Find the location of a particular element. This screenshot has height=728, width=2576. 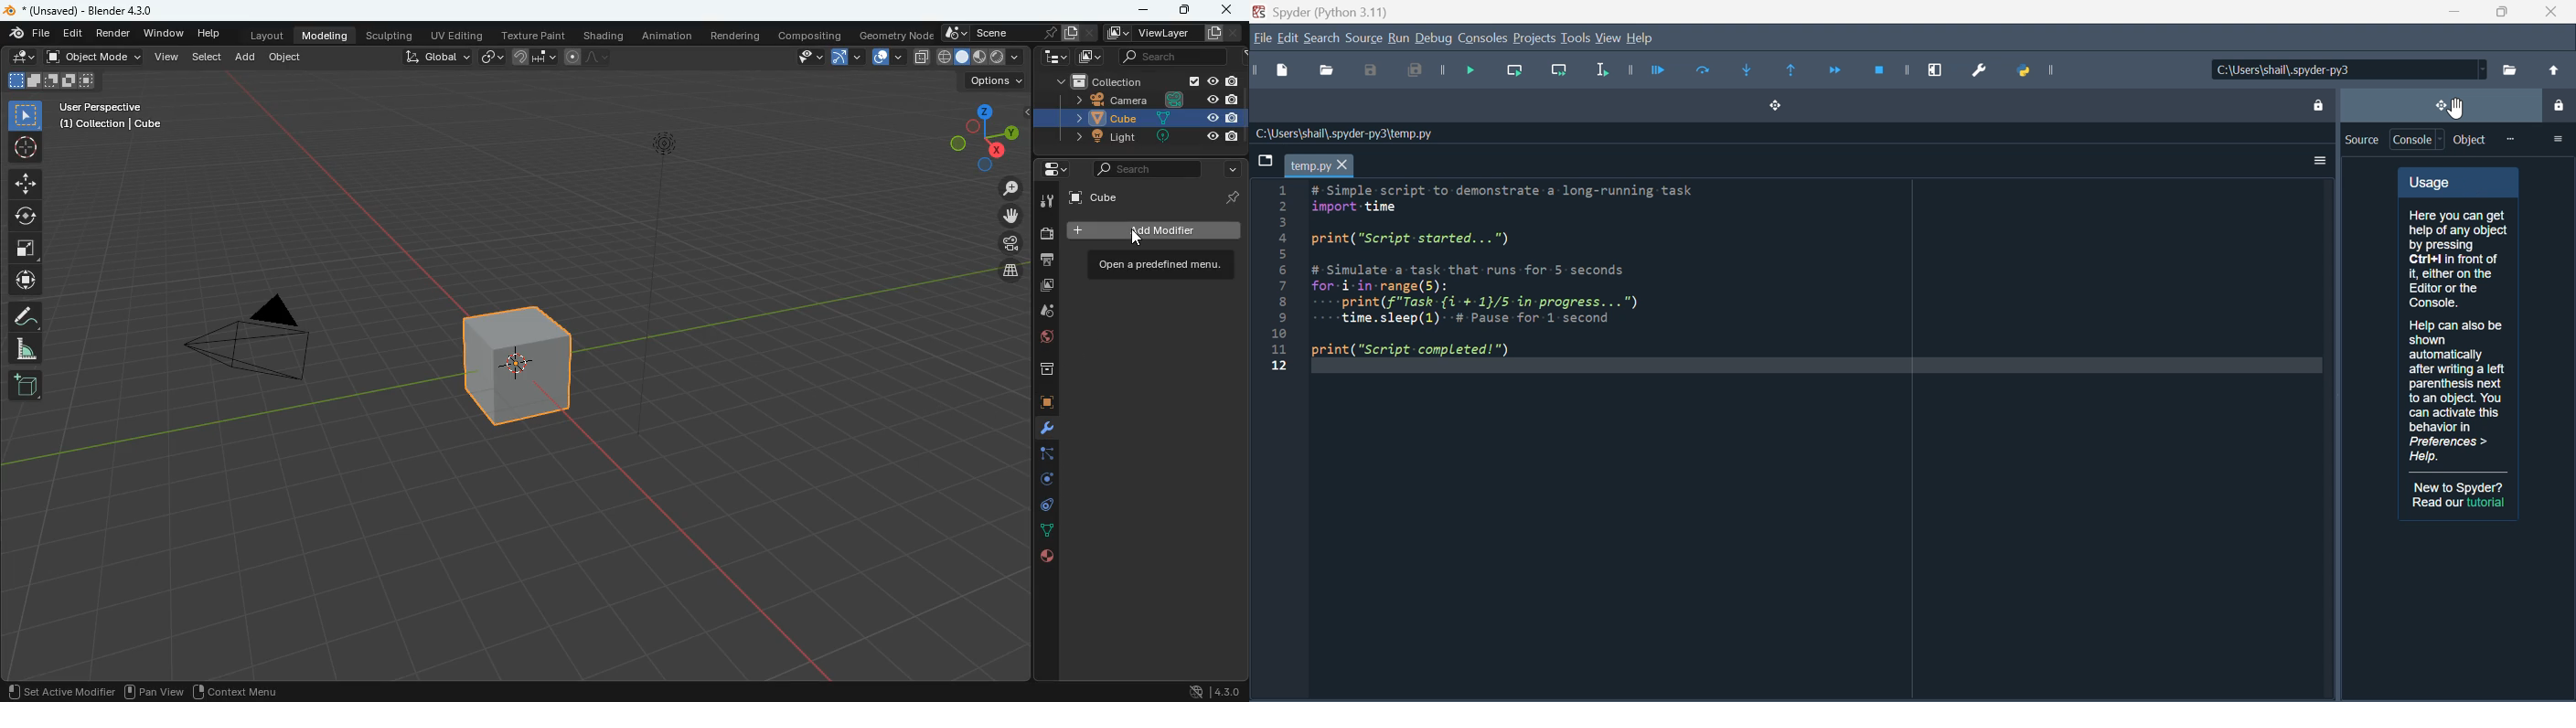

browse a working directory is located at coordinates (2509, 69).